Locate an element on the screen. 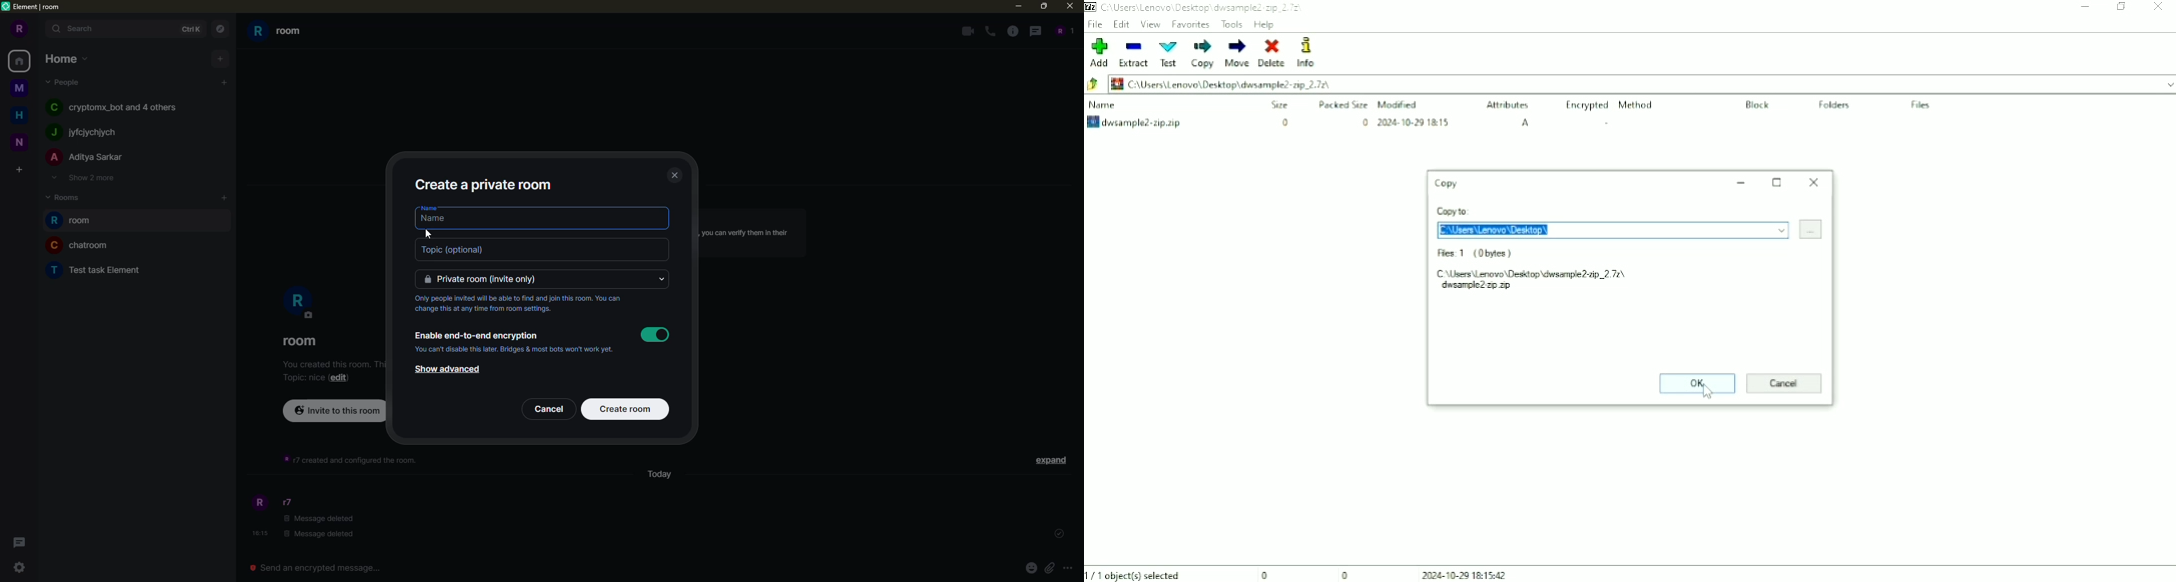 The height and width of the screenshot is (588, 2184). Attributes is located at coordinates (1509, 106).